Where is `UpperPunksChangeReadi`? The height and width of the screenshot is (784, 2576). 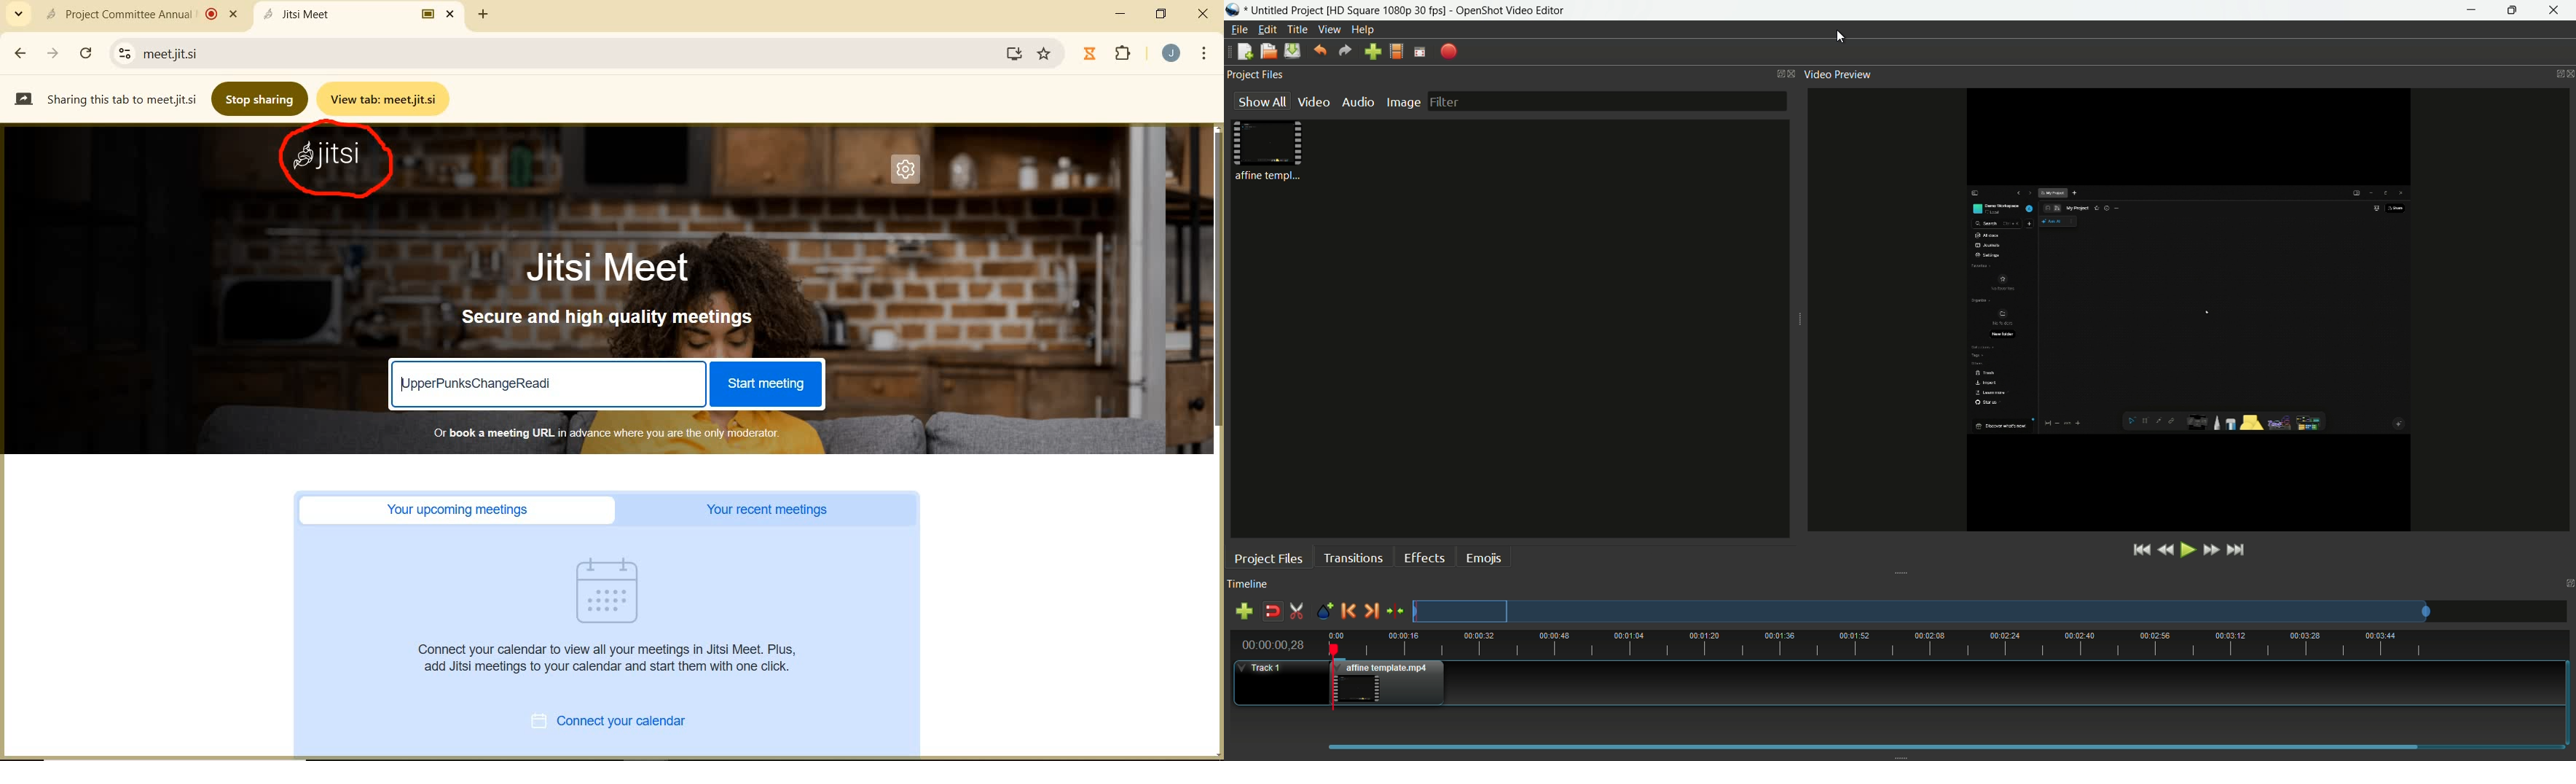
UpperPunksChangeReadi is located at coordinates (479, 383).